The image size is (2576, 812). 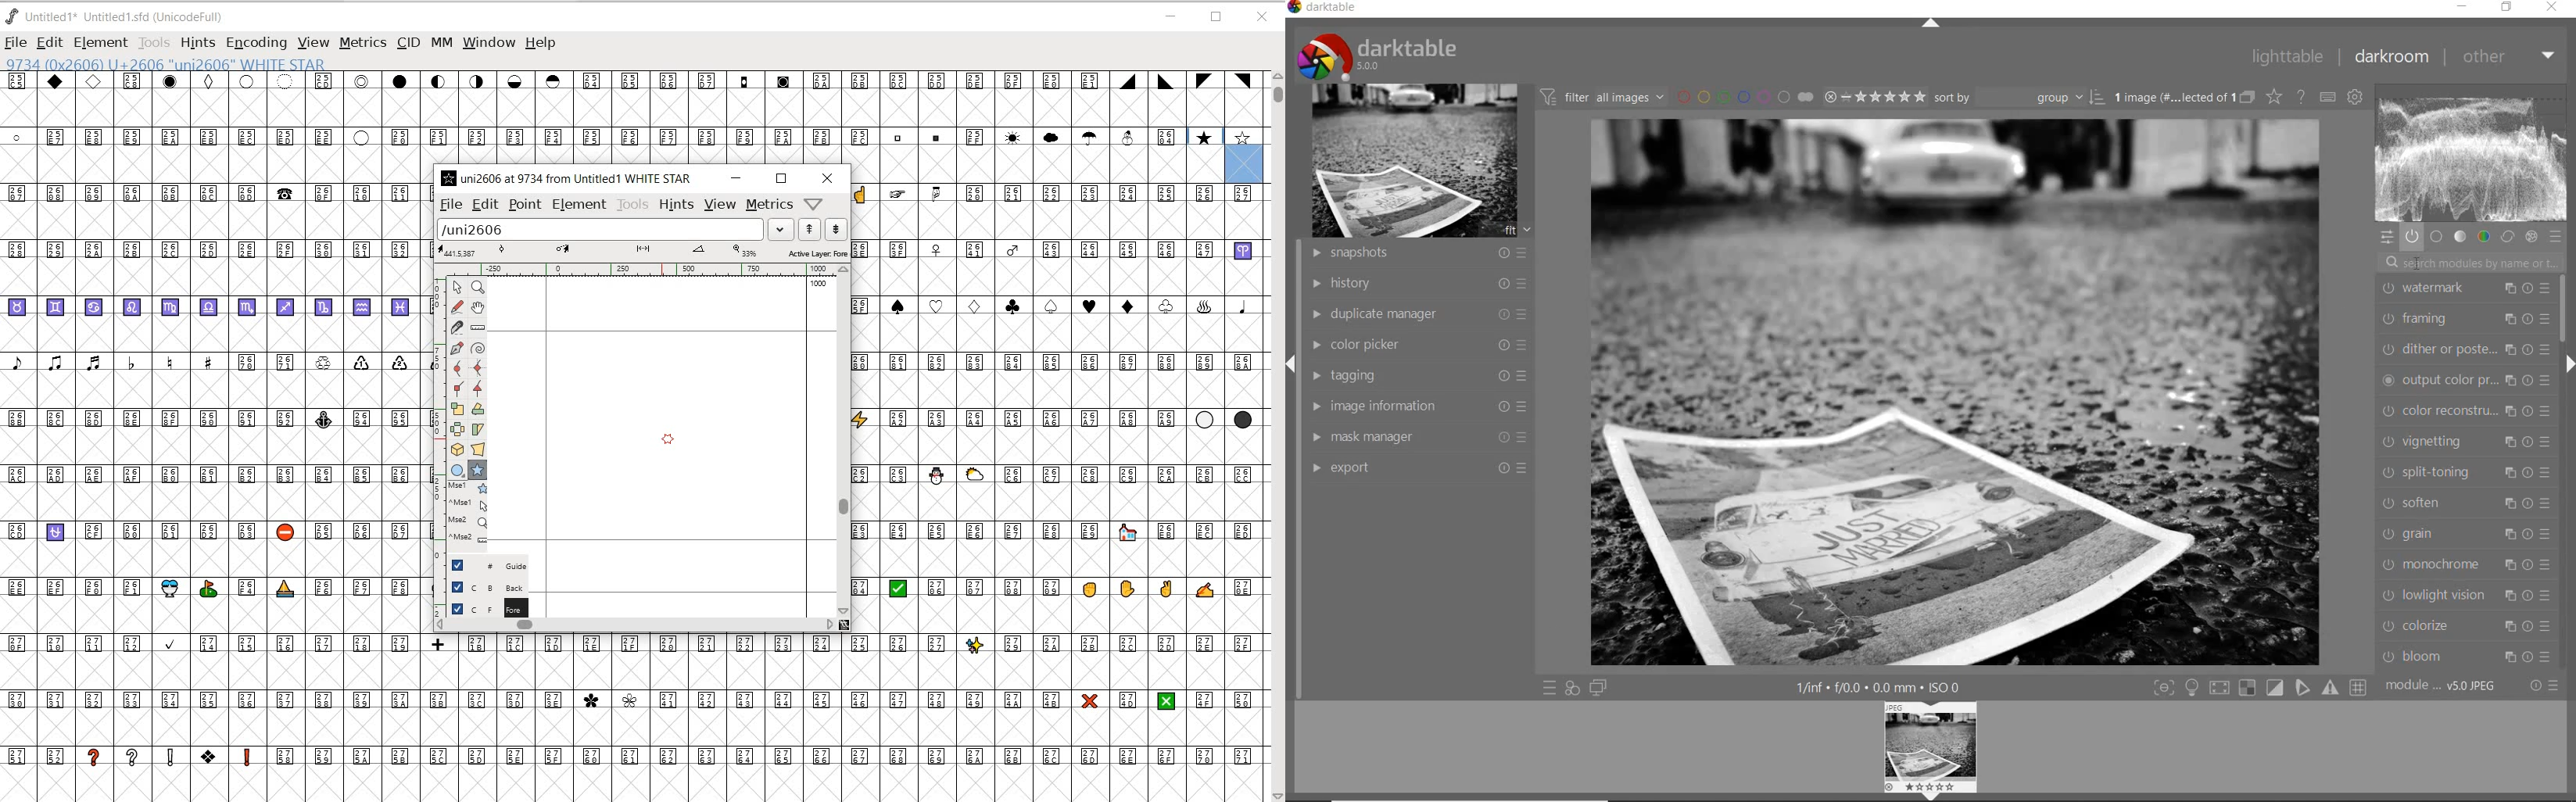 What do you see at coordinates (2464, 565) in the screenshot?
I see `monochrome` at bounding box center [2464, 565].